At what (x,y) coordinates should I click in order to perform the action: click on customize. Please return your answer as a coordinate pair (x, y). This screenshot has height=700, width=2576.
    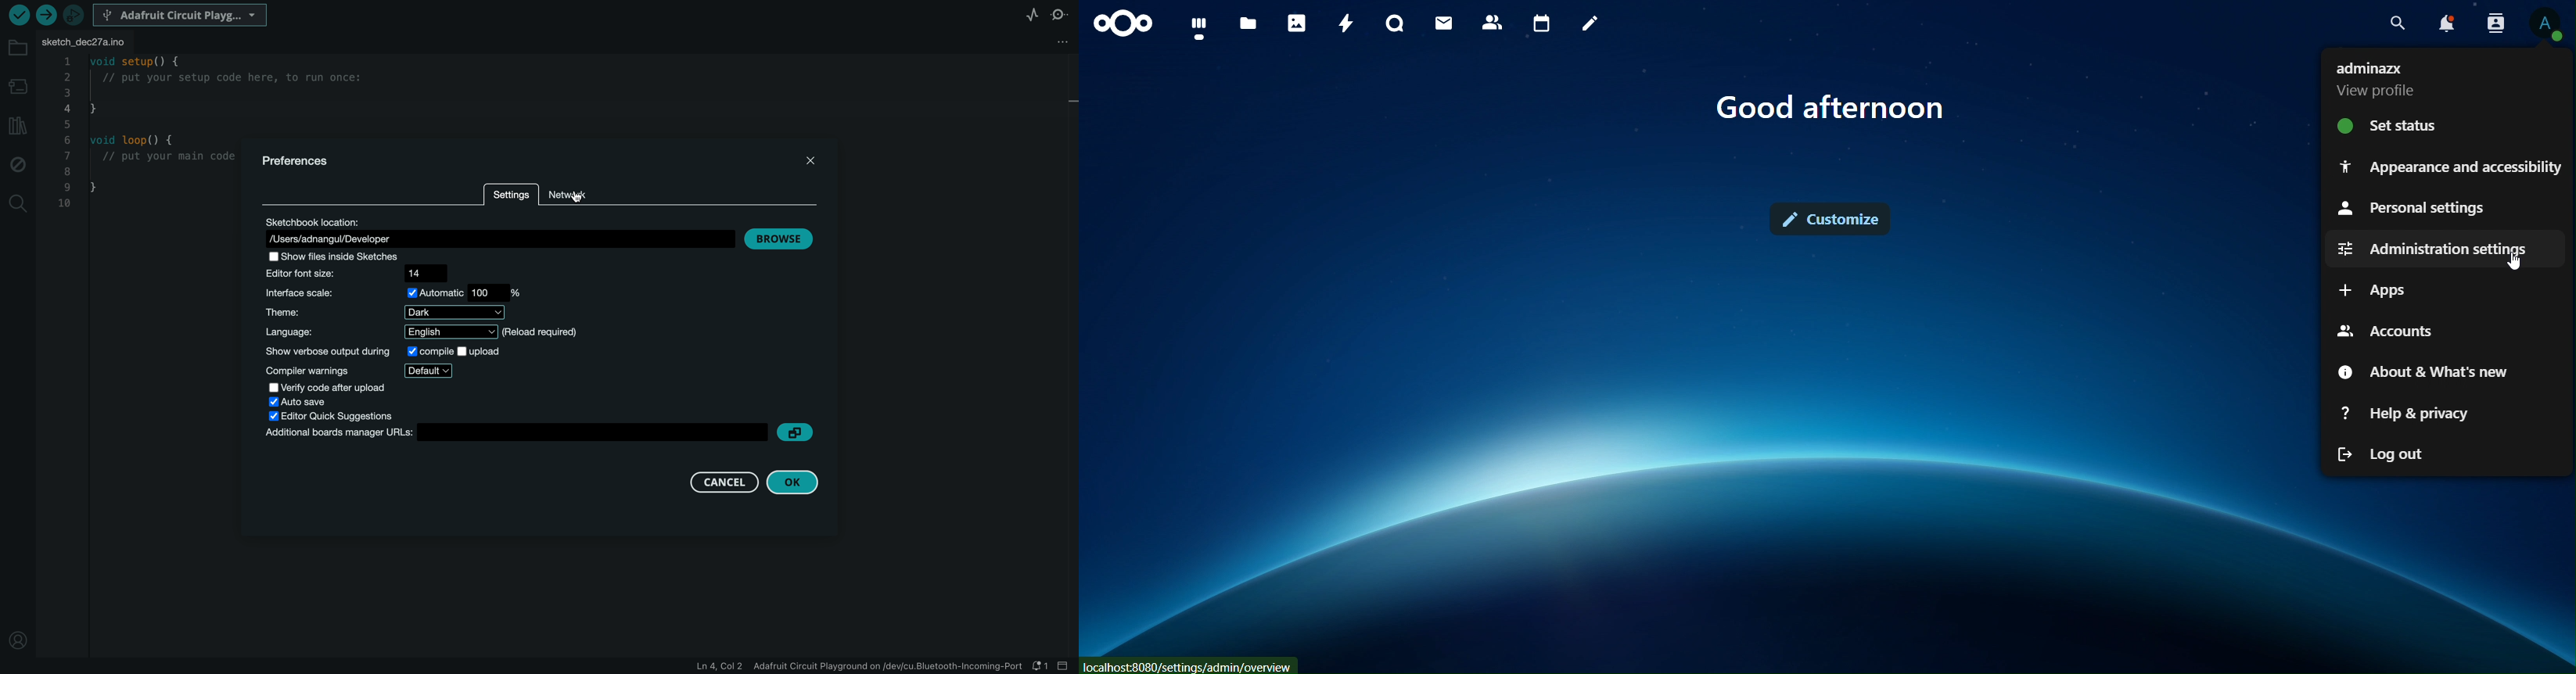
    Looking at the image, I should click on (1828, 217).